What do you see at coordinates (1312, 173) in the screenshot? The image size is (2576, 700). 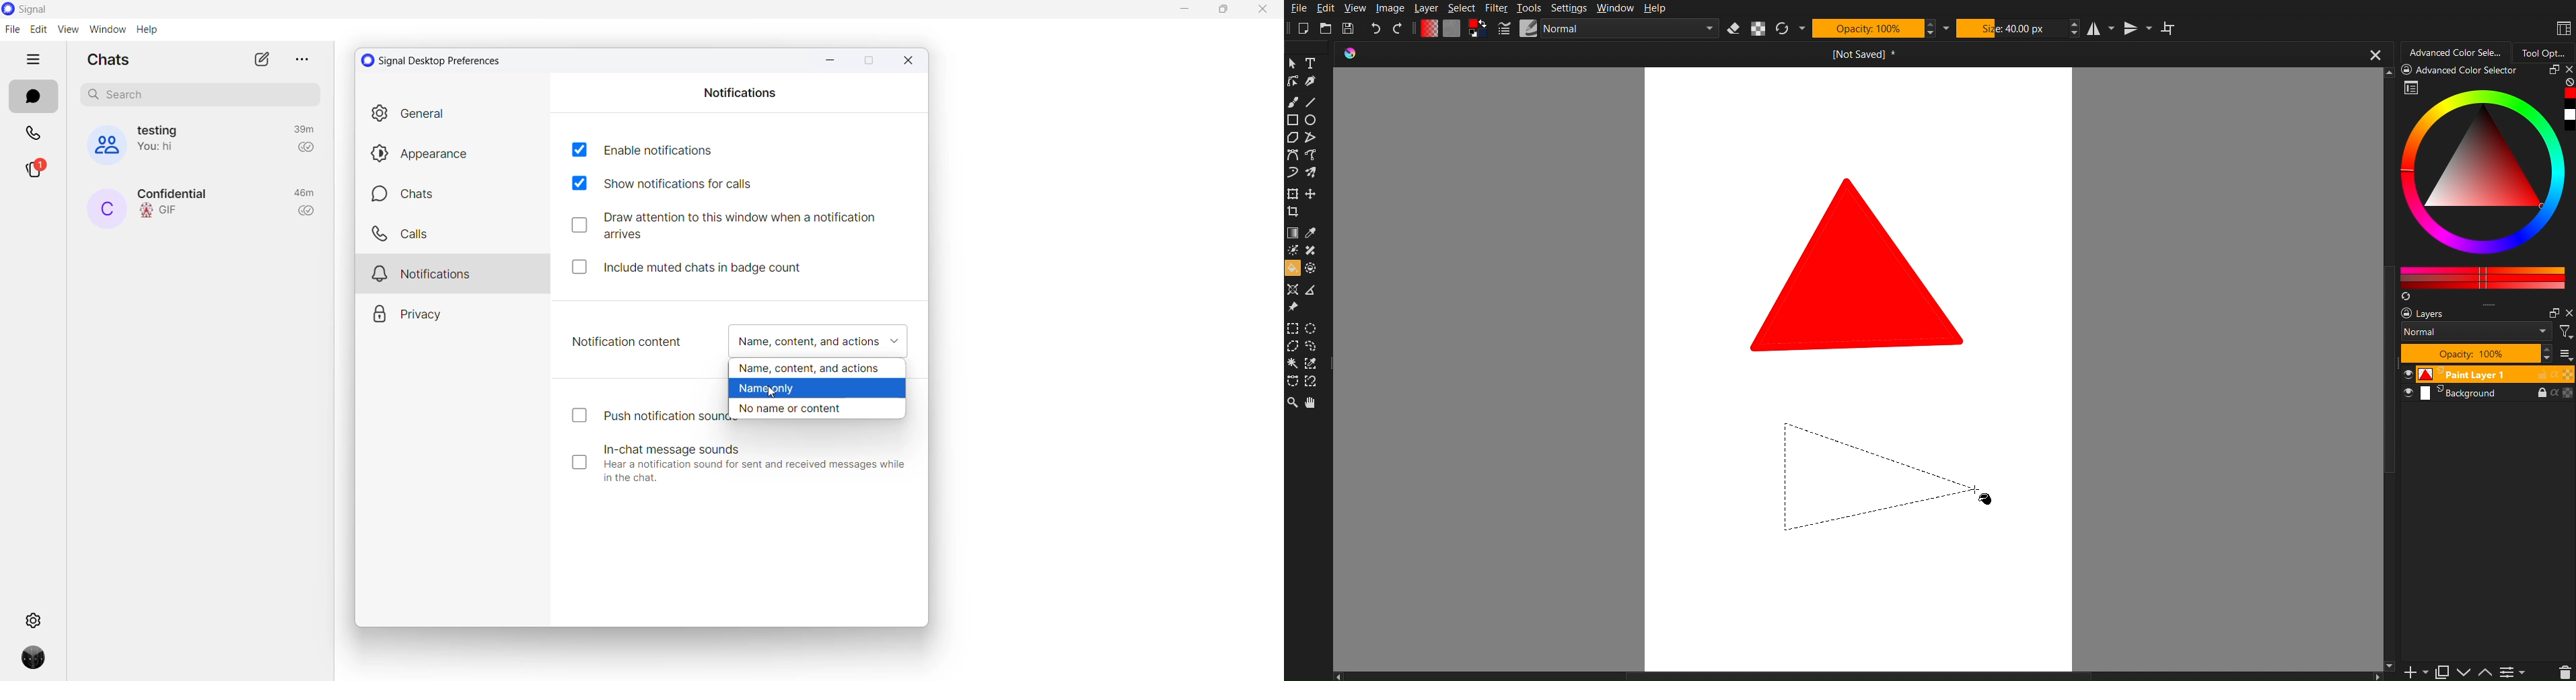 I see `Free shape` at bounding box center [1312, 173].